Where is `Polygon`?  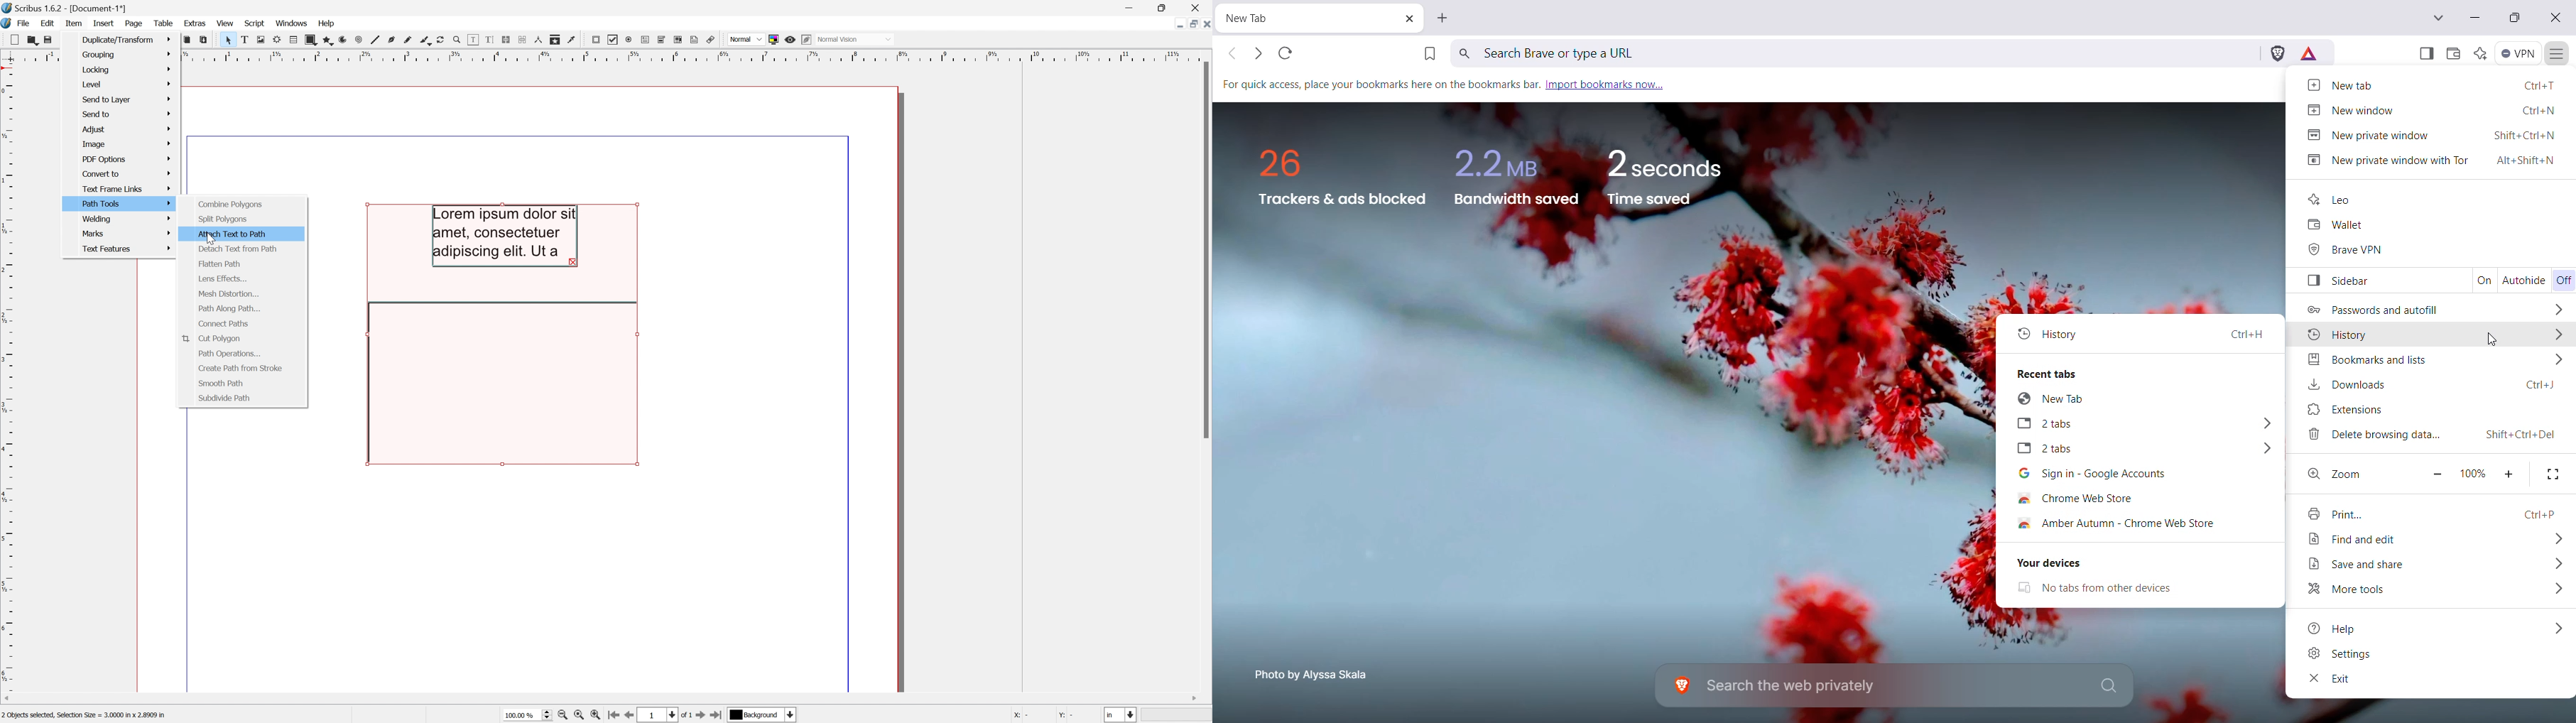 Polygon is located at coordinates (327, 38).